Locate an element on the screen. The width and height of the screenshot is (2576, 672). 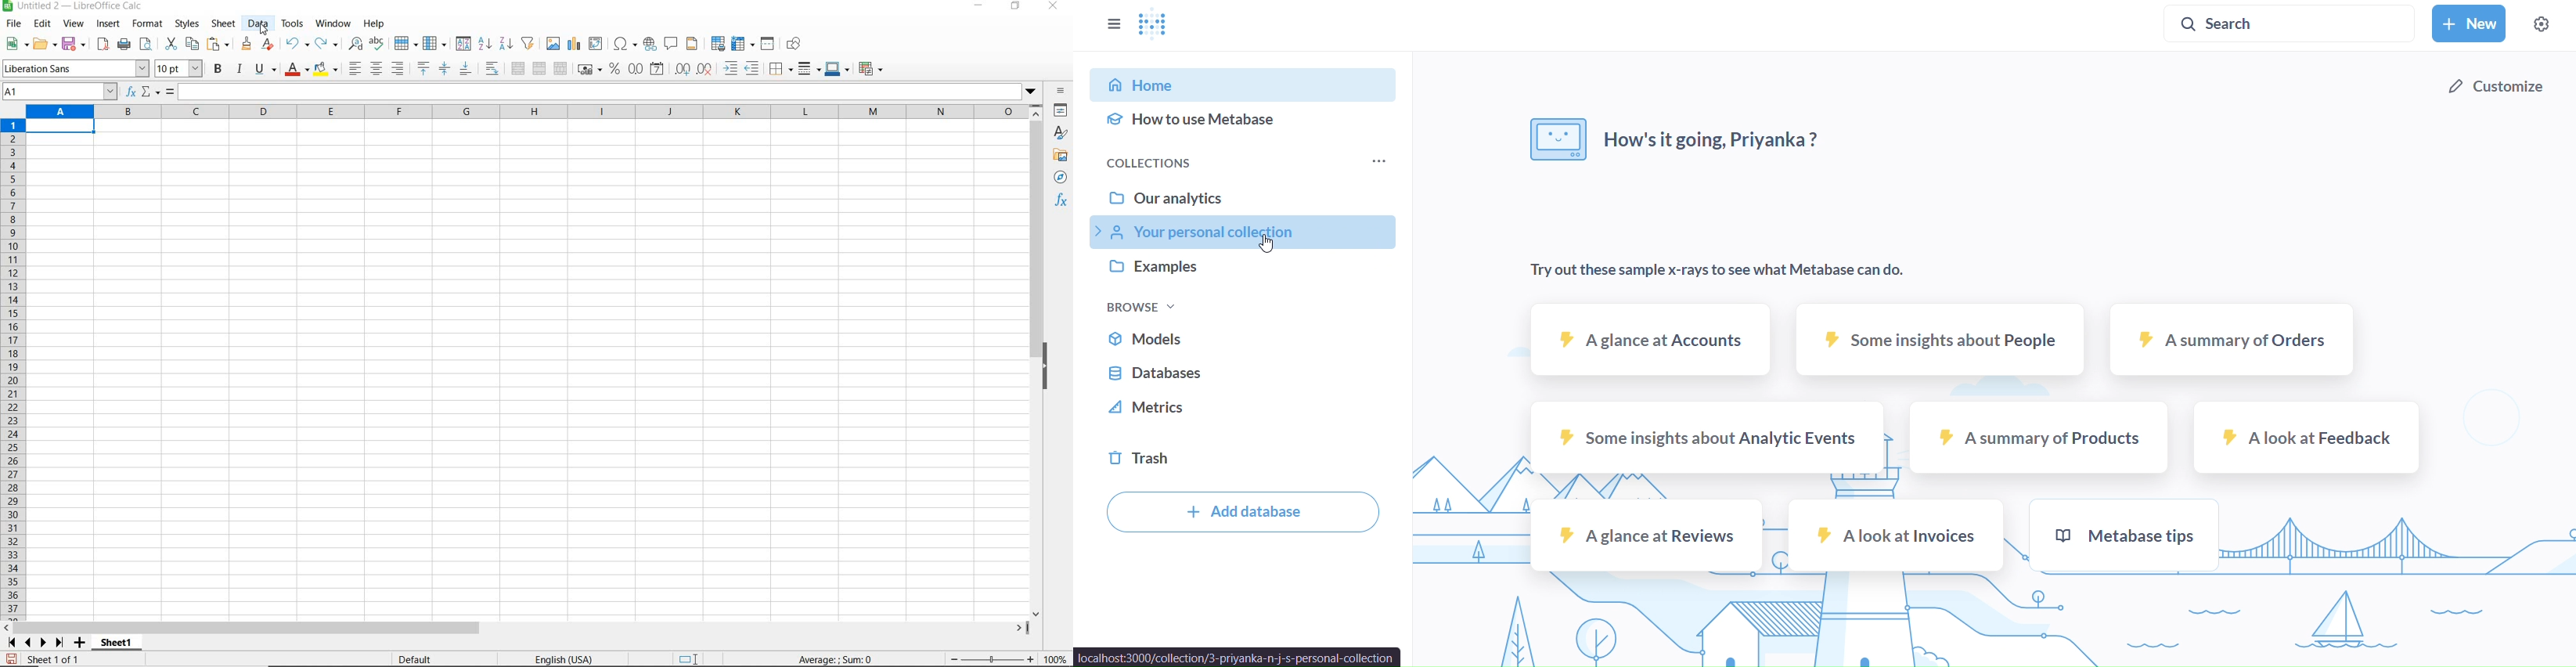
insert comment  is located at coordinates (671, 44).